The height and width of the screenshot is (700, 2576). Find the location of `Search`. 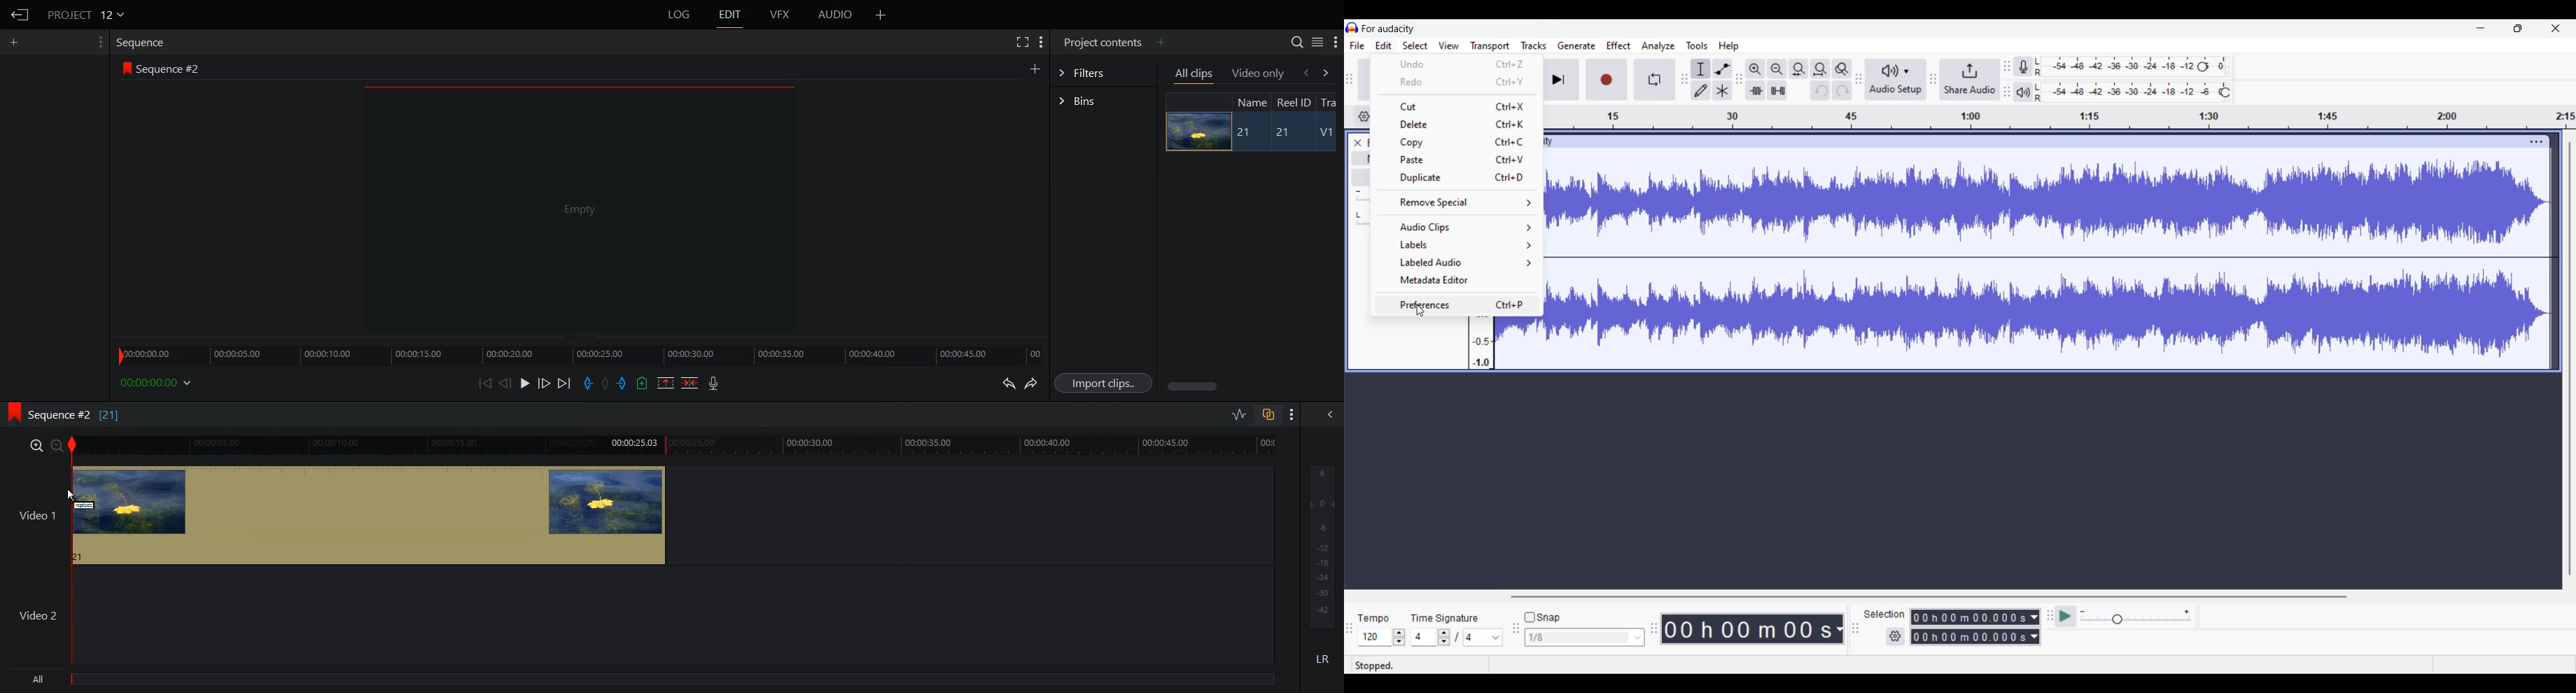

Search is located at coordinates (1296, 42).